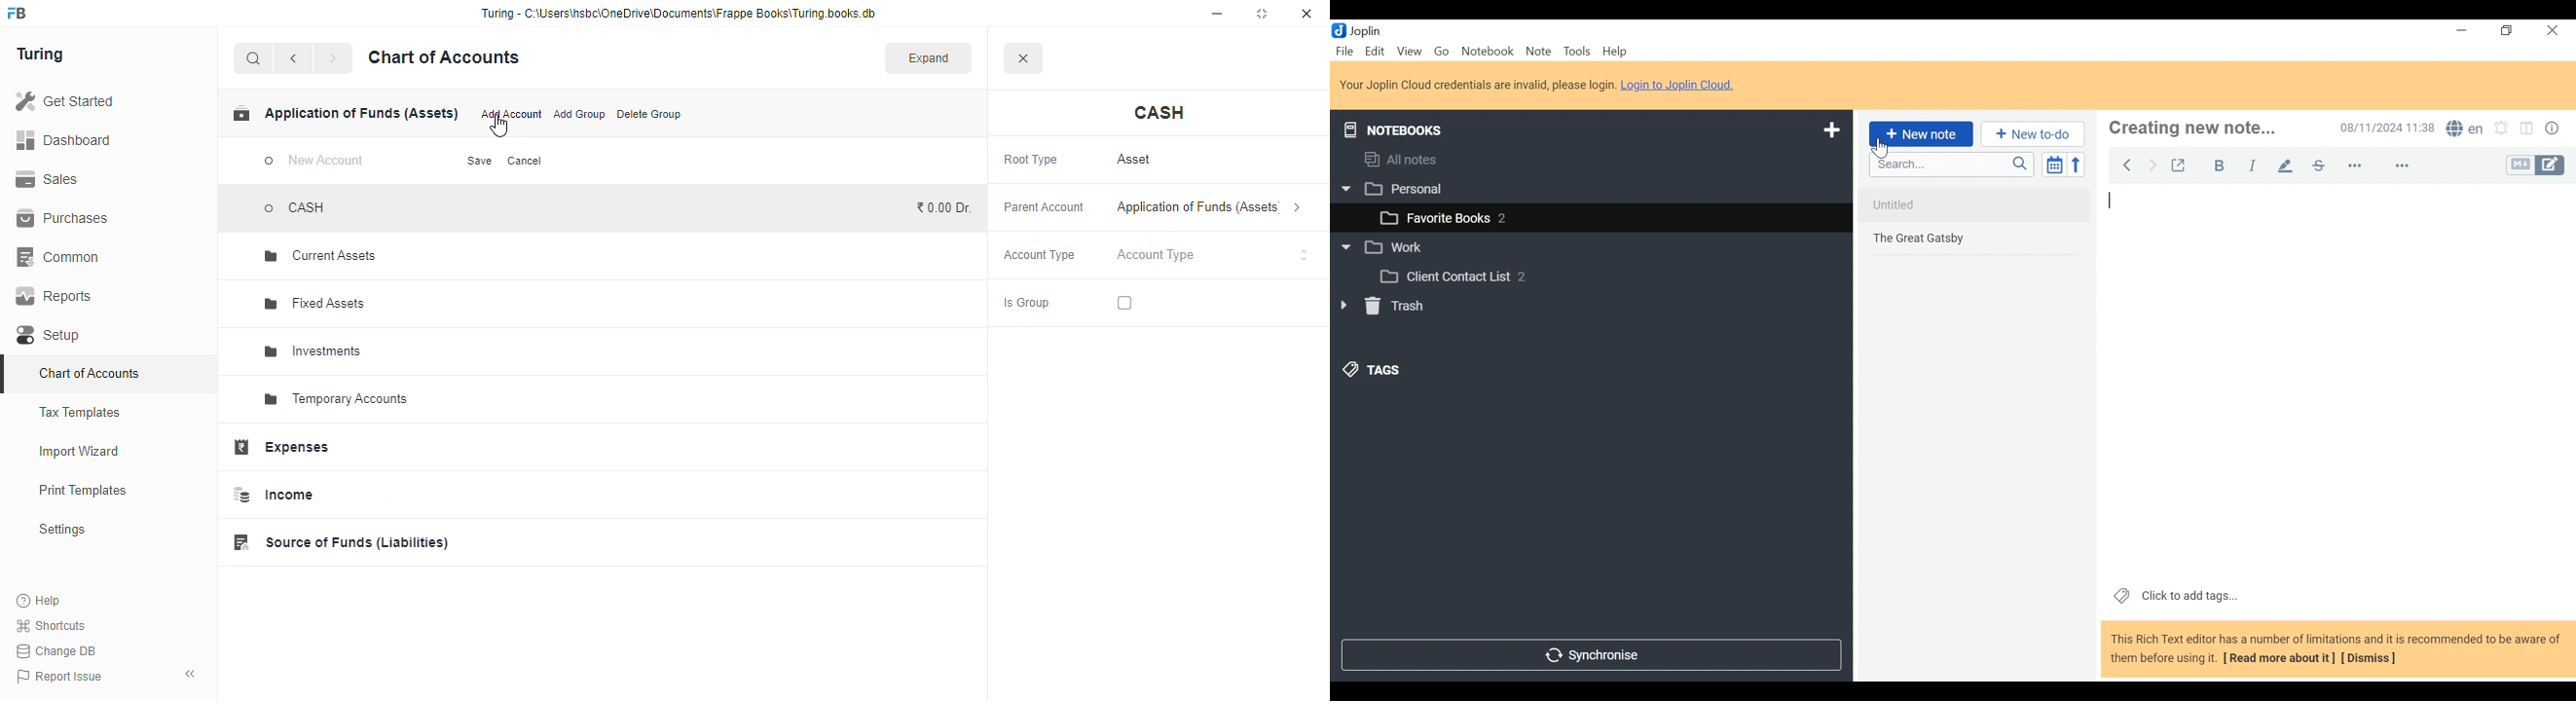 The height and width of the screenshot is (728, 2576). Describe the element at coordinates (2539, 166) in the screenshot. I see `Toggle Editor` at that location.